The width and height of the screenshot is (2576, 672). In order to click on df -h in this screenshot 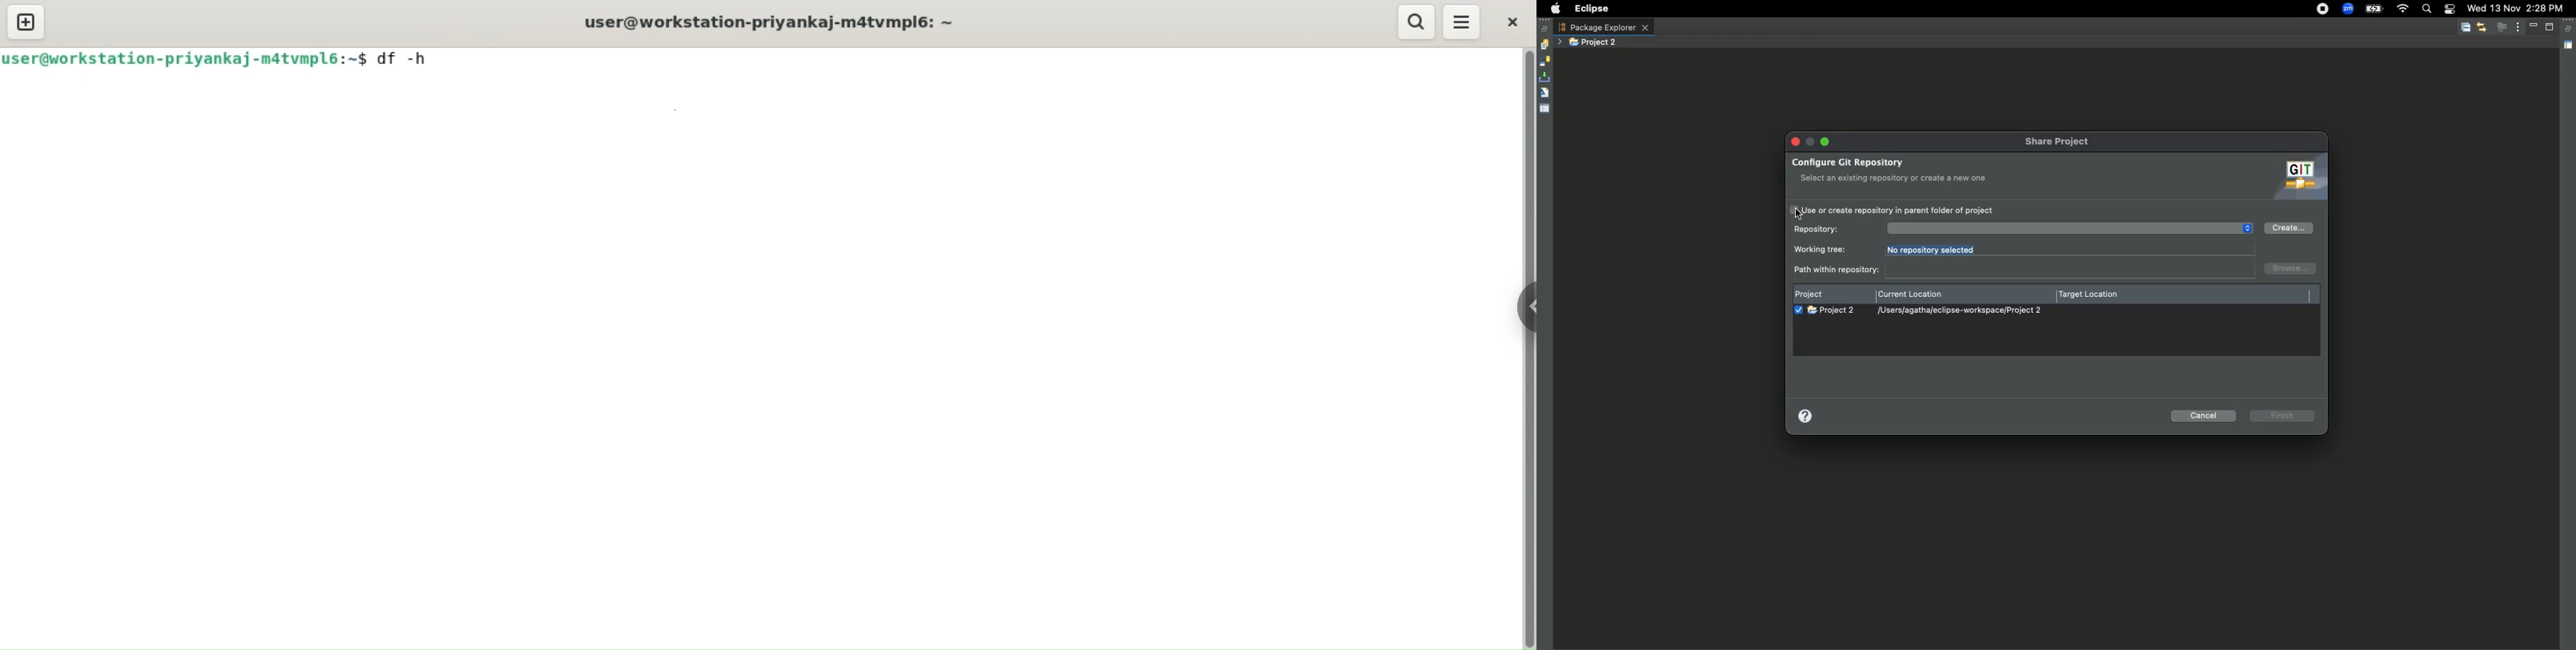, I will do `click(406, 57)`.